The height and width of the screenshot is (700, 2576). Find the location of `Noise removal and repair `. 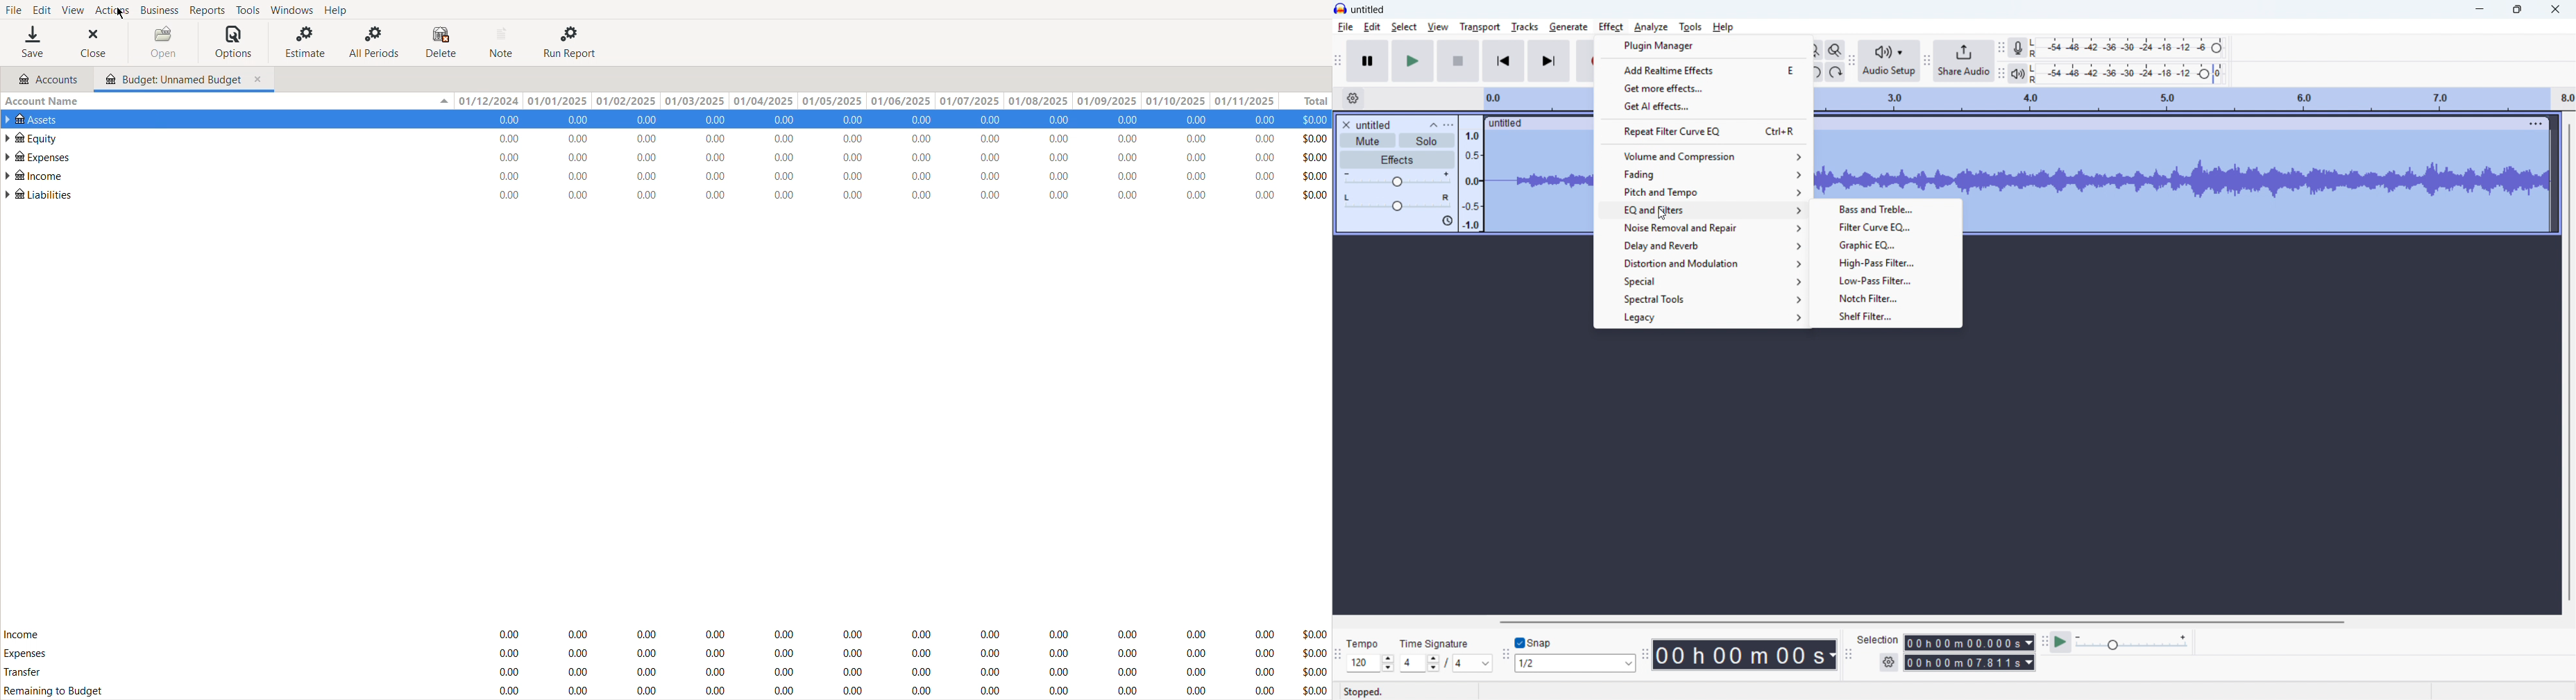

Noise removal and repair  is located at coordinates (1702, 228).